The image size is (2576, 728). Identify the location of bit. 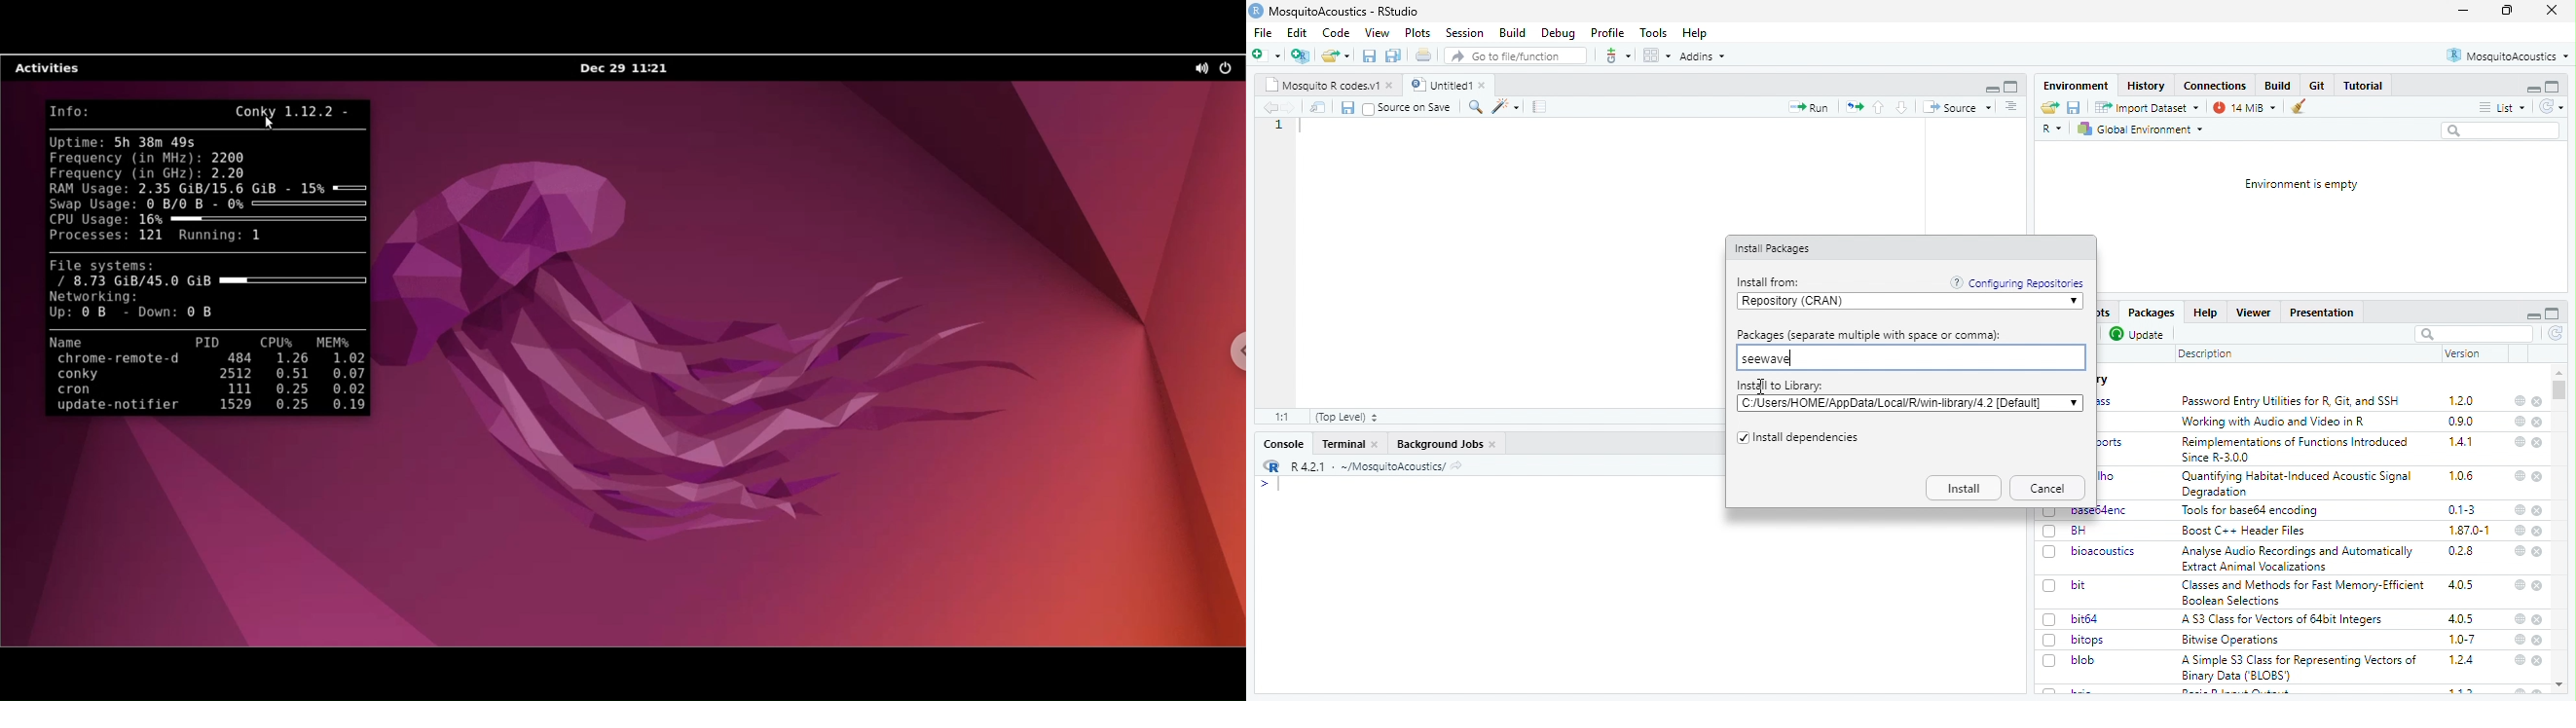
(2079, 585).